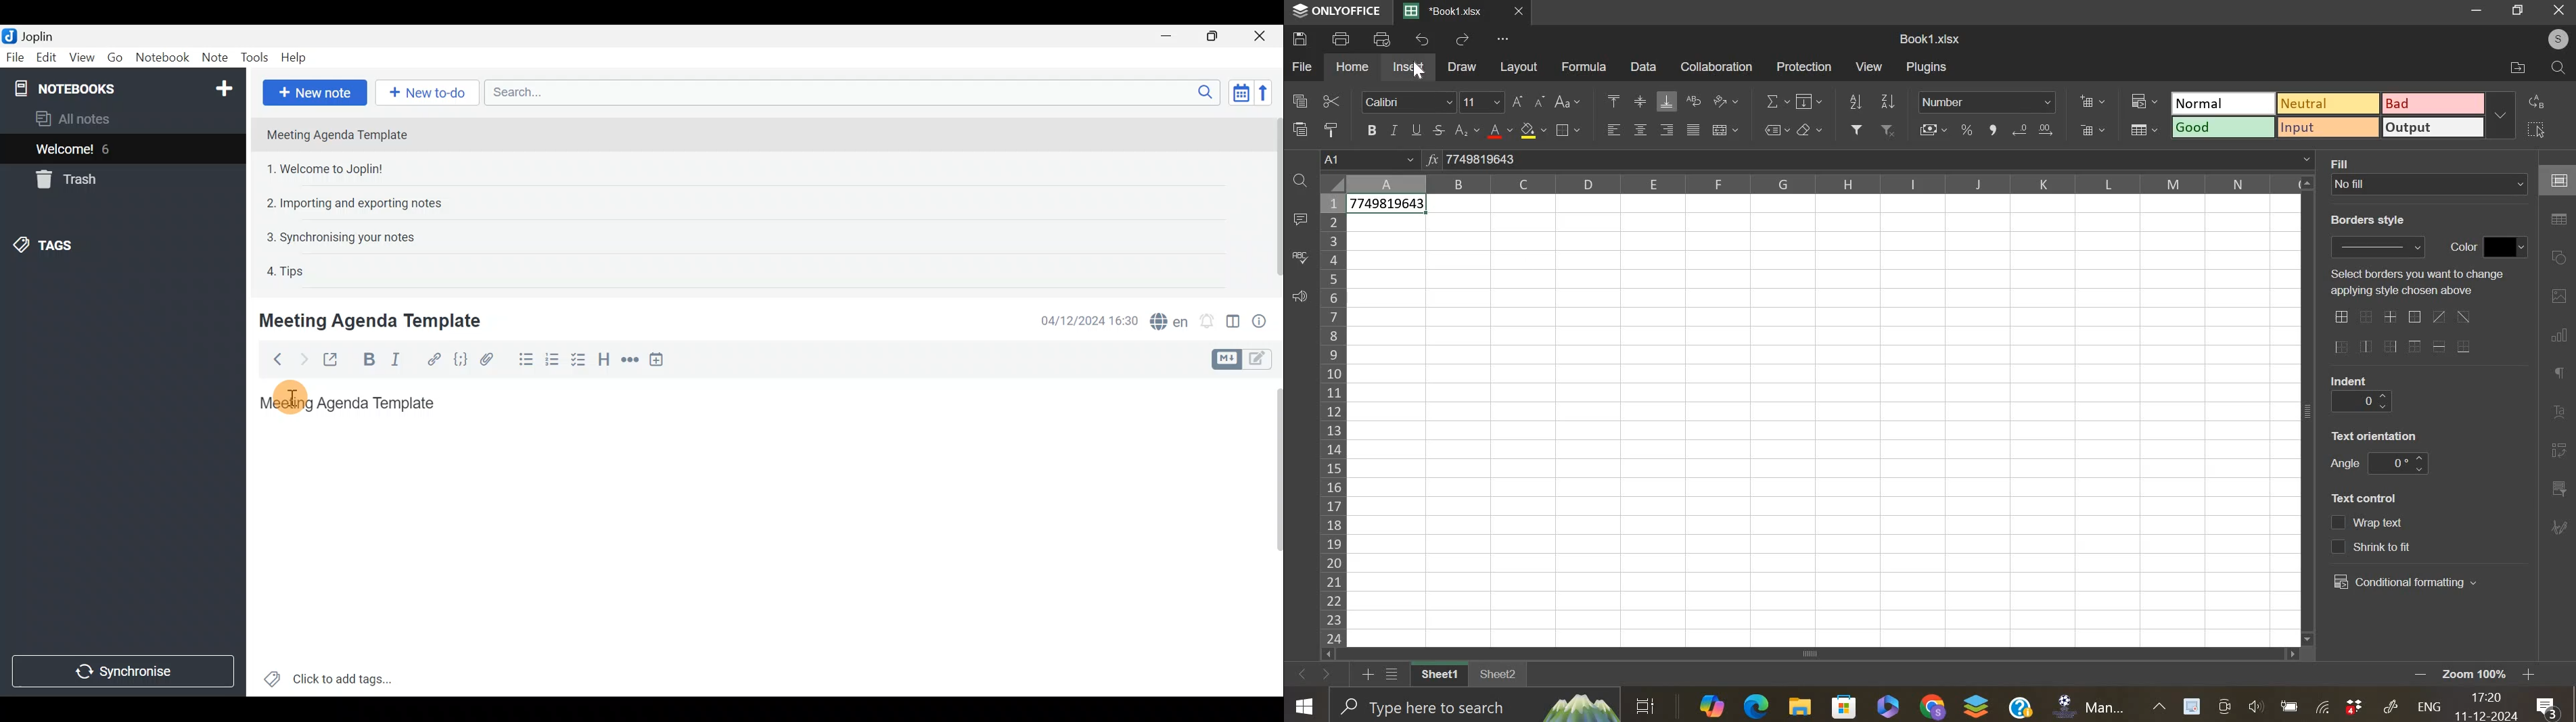 The width and height of the screenshot is (2576, 728). What do you see at coordinates (2309, 408) in the screenshot?
I see `vertical scroll bar` at bounding box center [2309, 408].